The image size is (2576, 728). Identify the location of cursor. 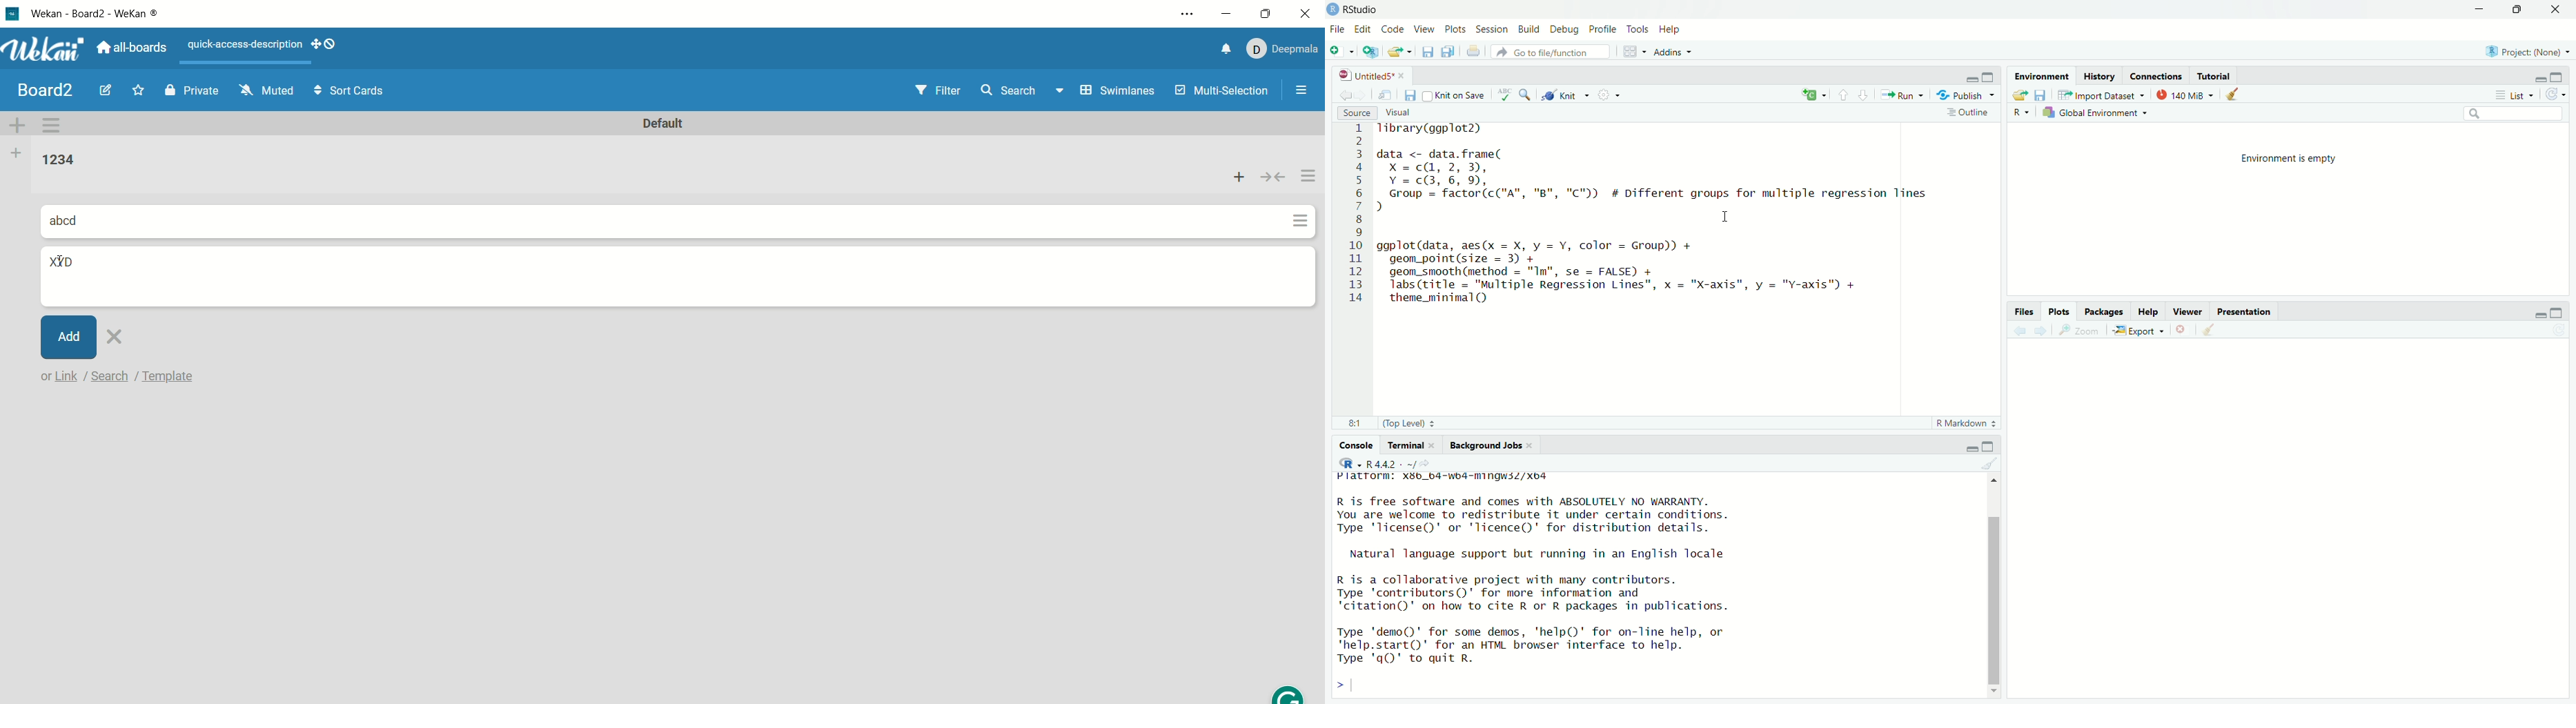
(1727, 216).